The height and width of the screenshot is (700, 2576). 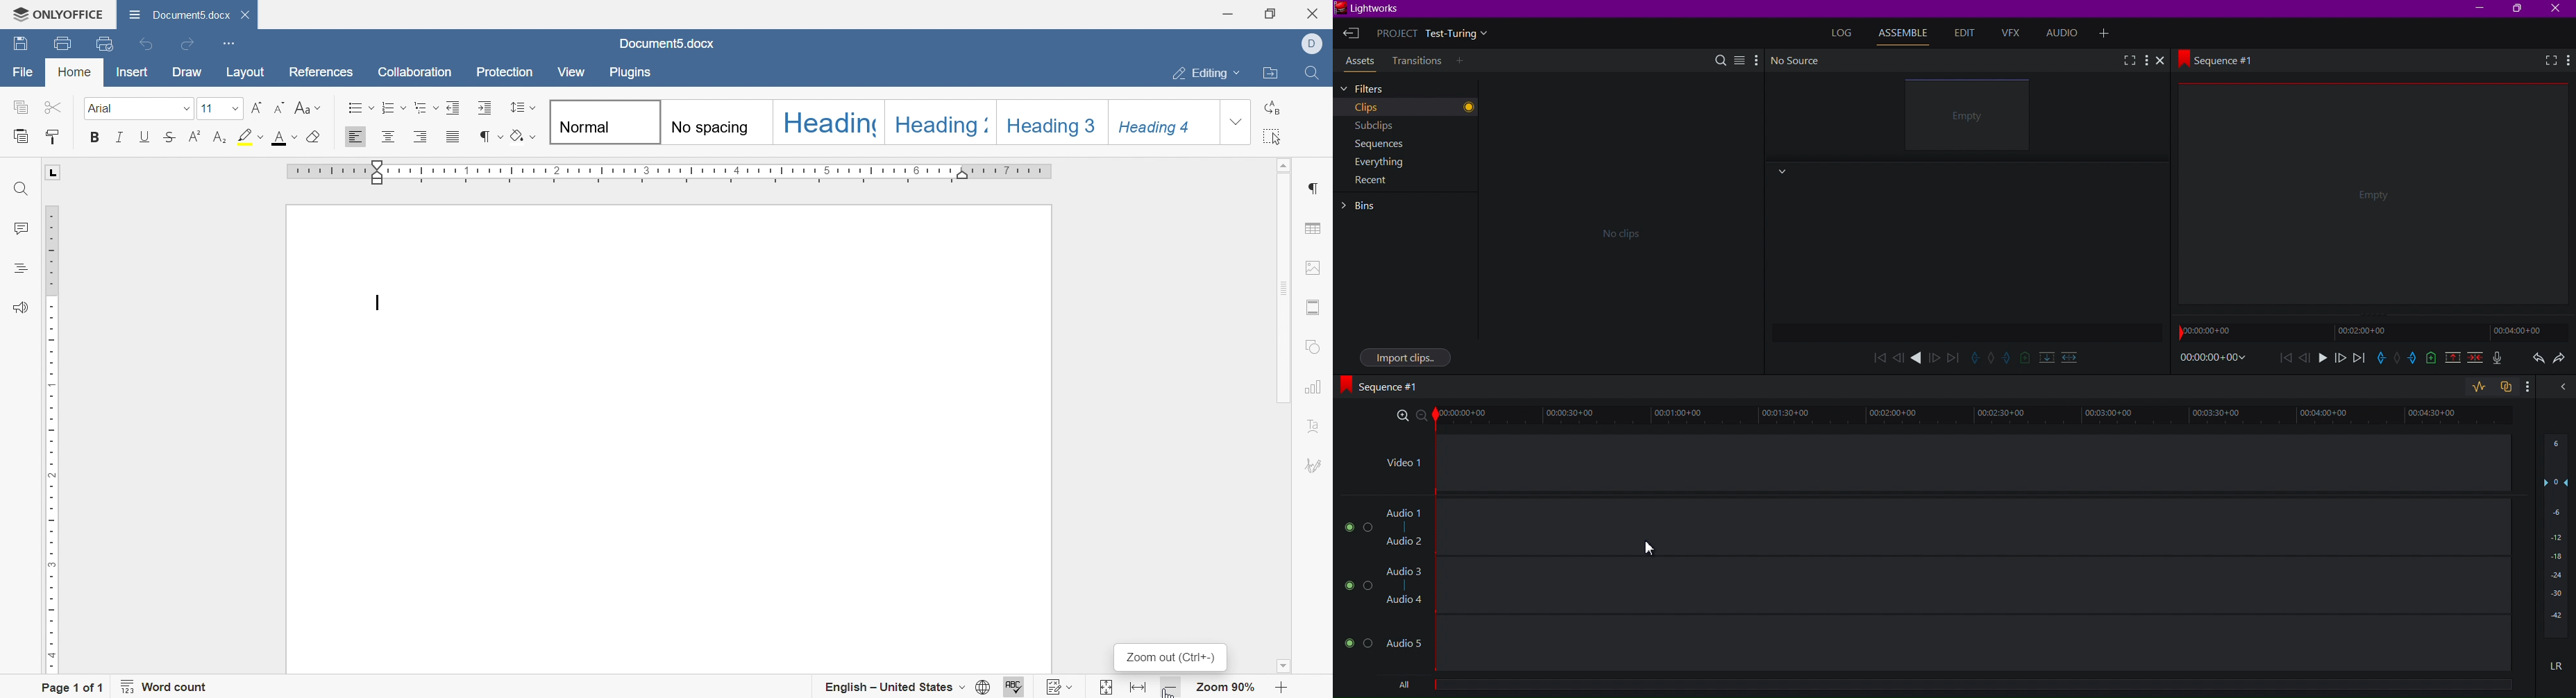 What do you see at coordinates (1898, 357) in the screenshot?
I see `rewind` at bounding box center [1898, 357].